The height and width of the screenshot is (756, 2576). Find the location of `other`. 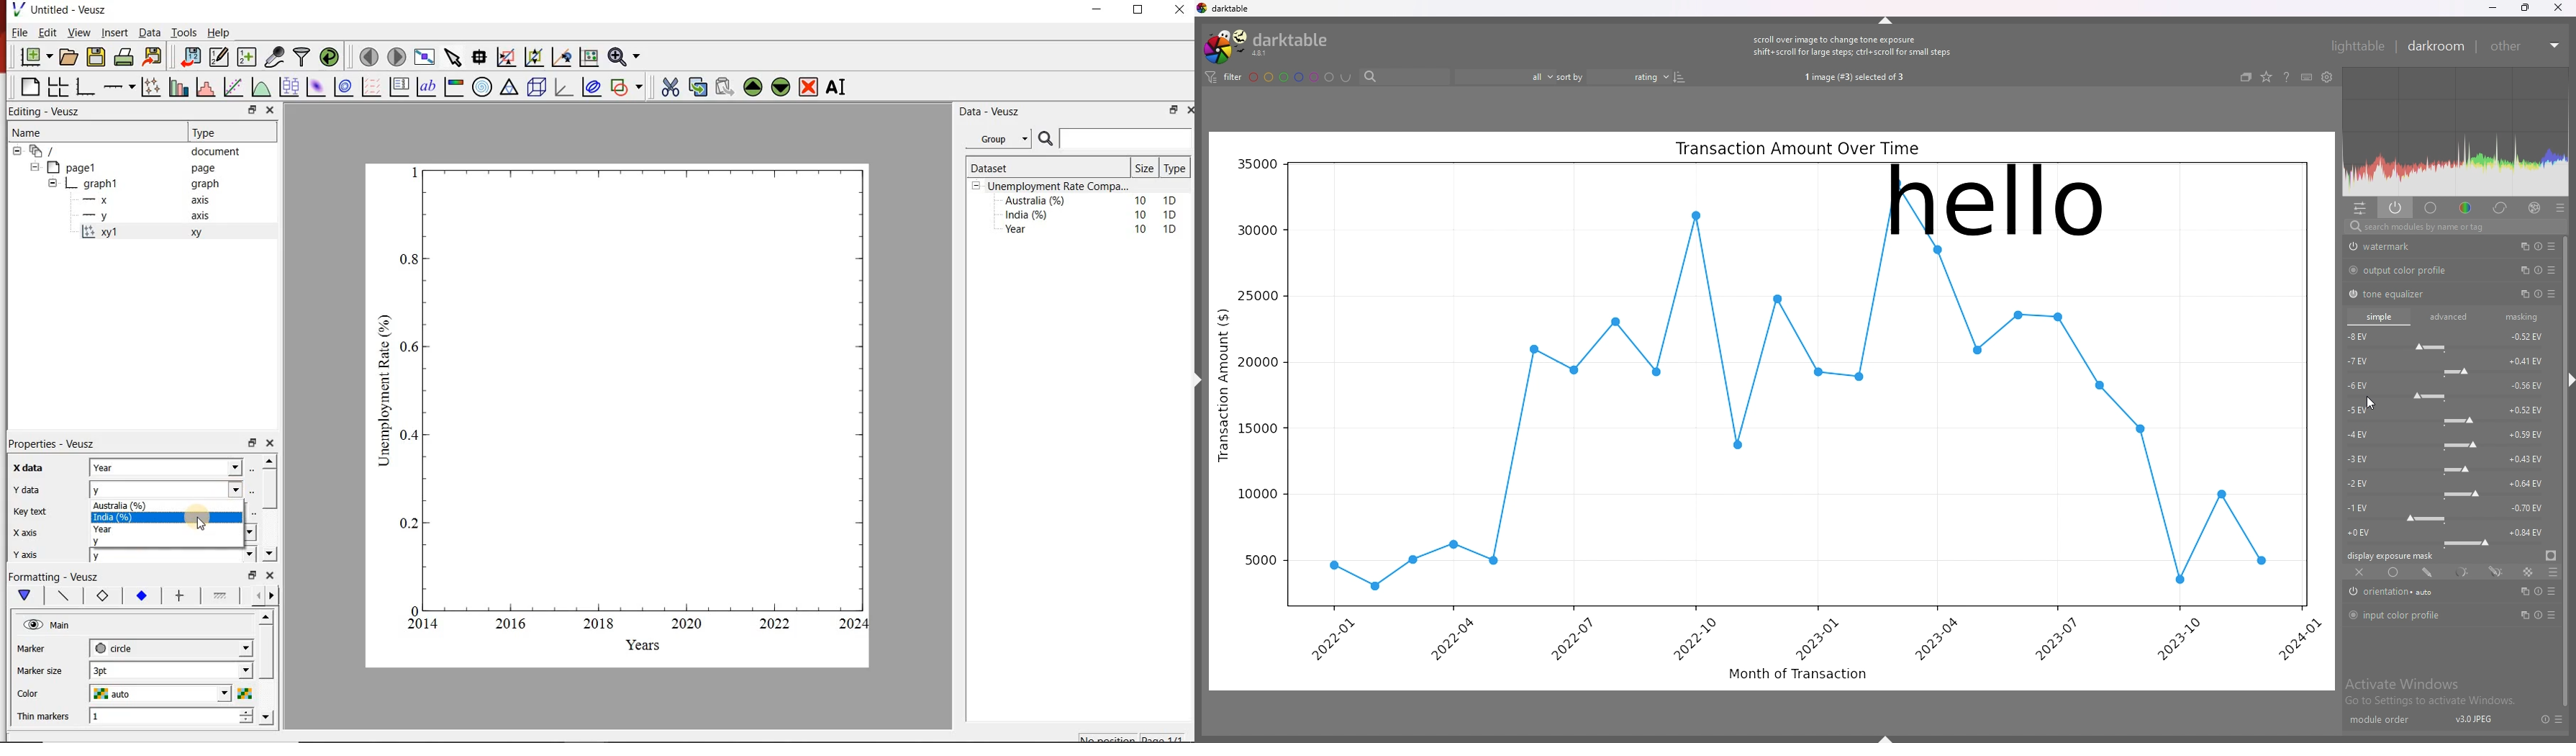

other is located at coordinates (2511, 47).